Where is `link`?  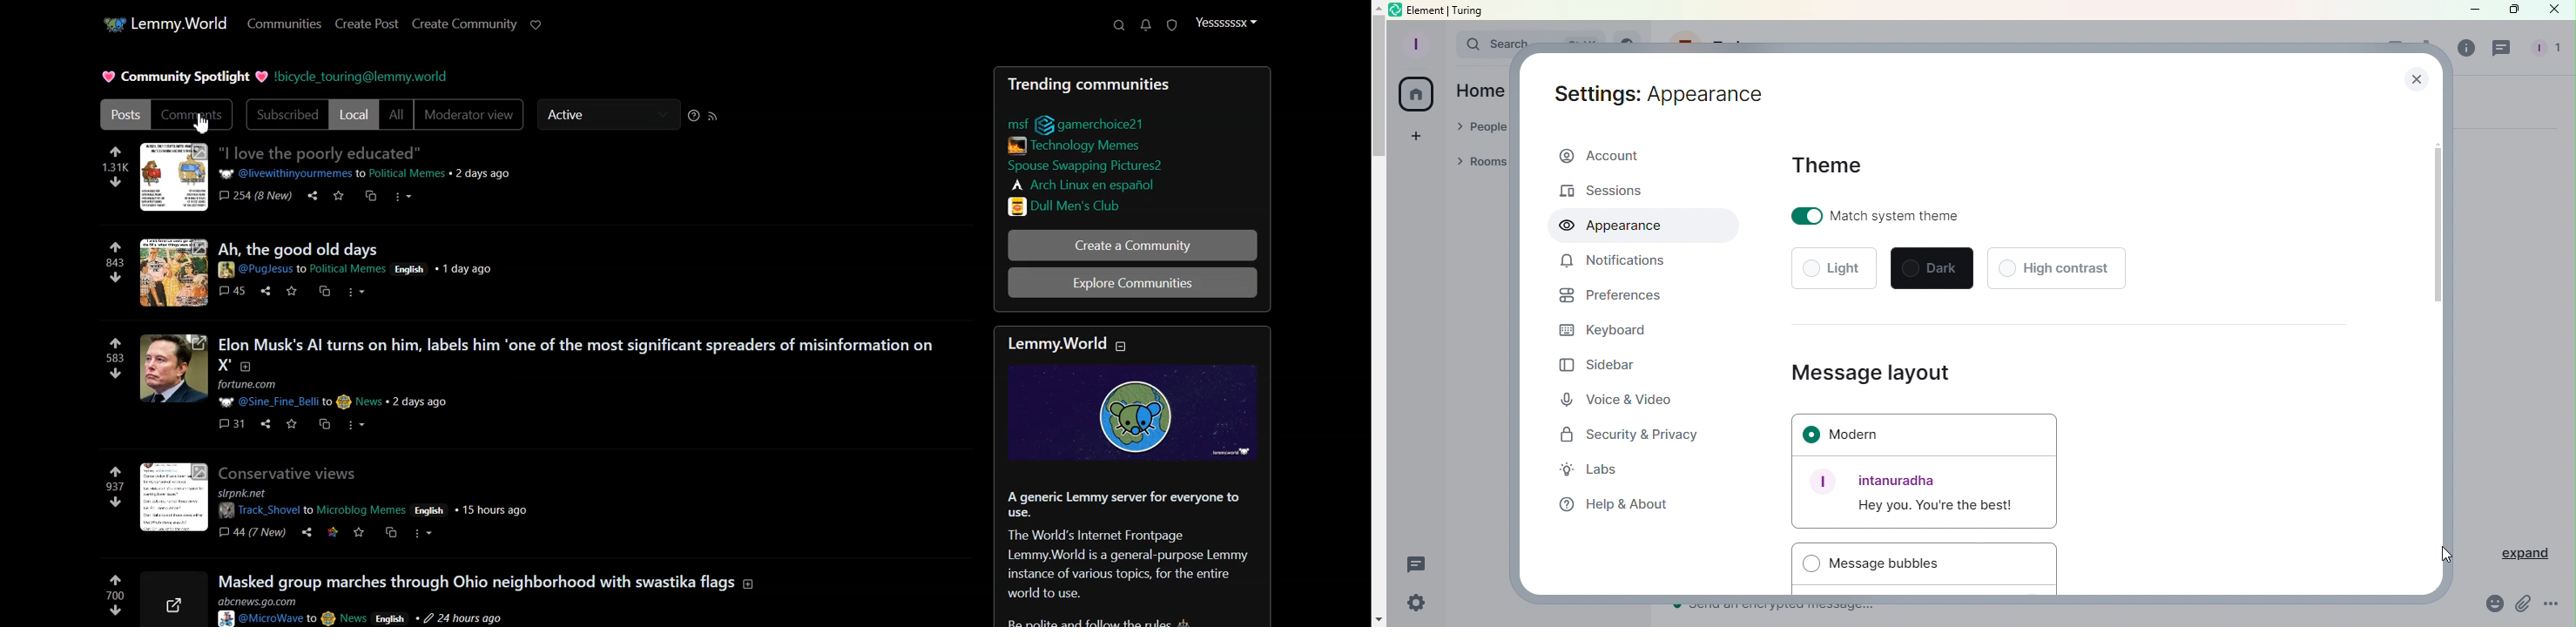 link is located at coordinates (334, 531).